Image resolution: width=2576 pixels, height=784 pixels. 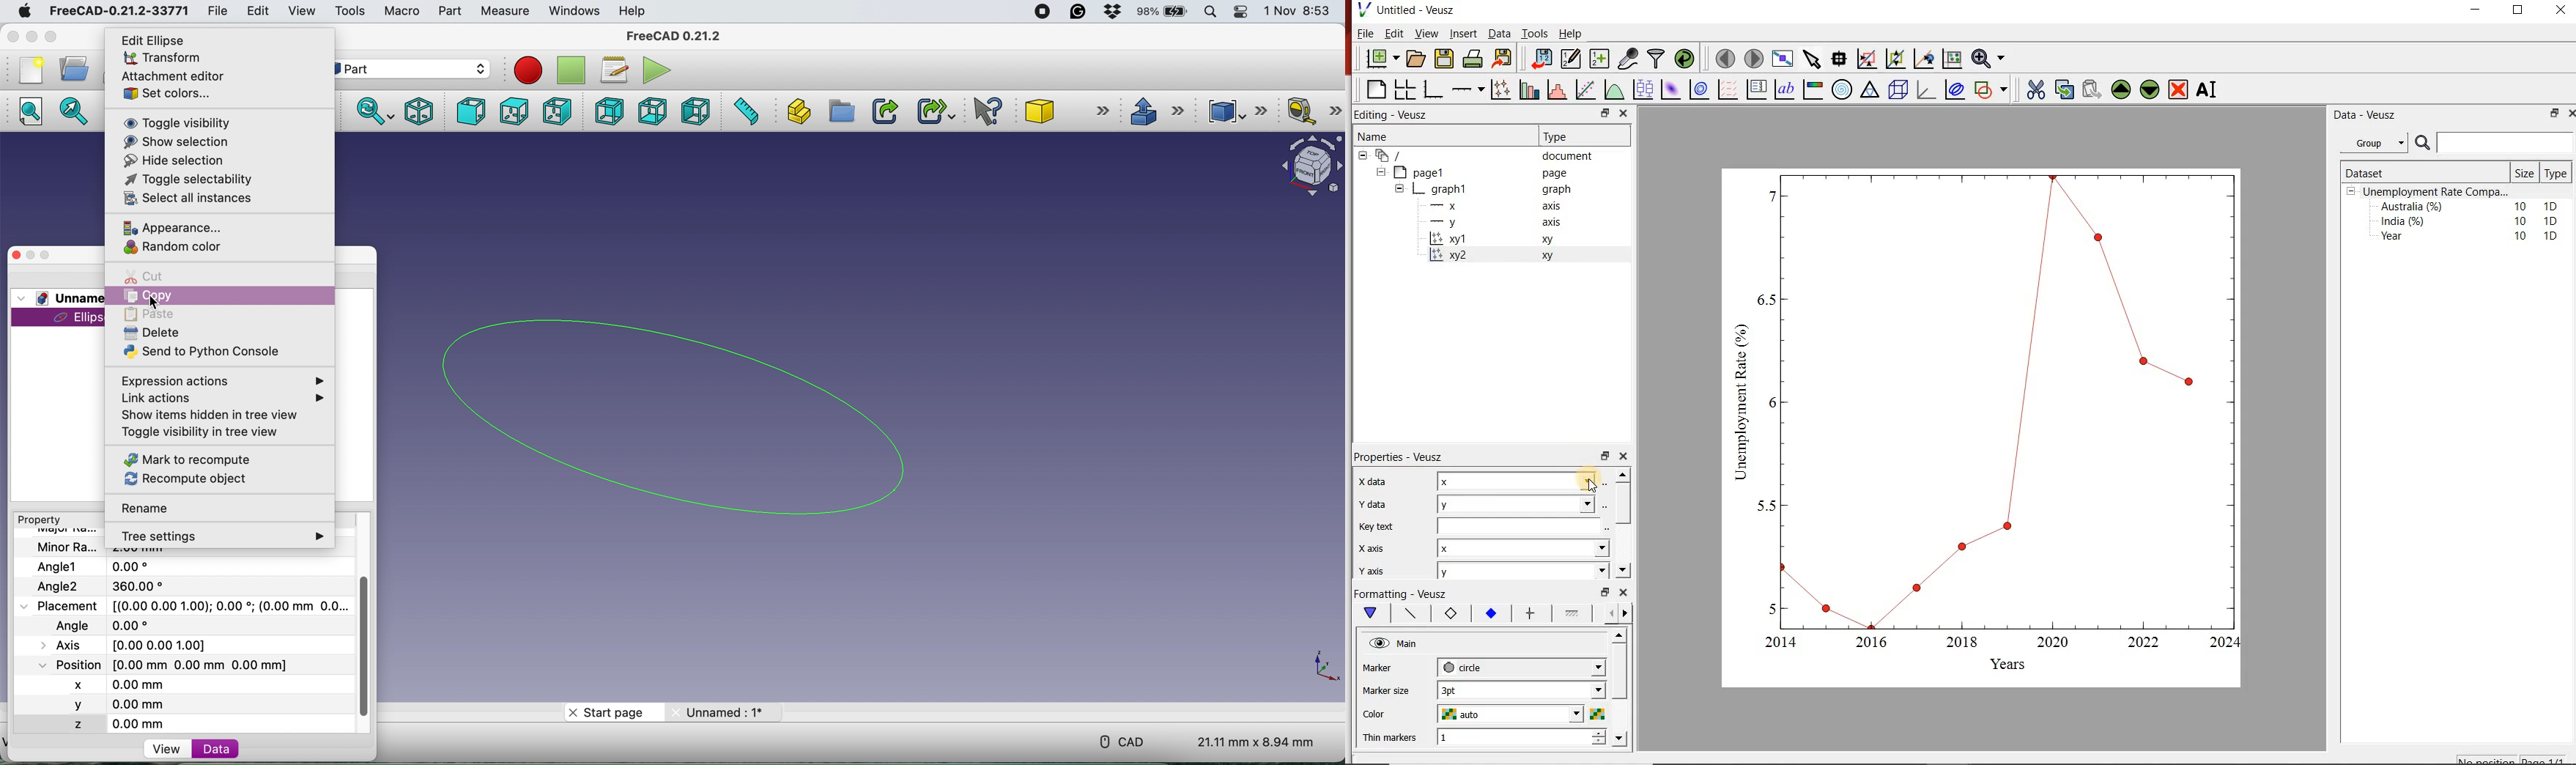 What do you see at coordinates (1425, 34) in the screenshot?
I see `View` at bounding box center [1425, 34].